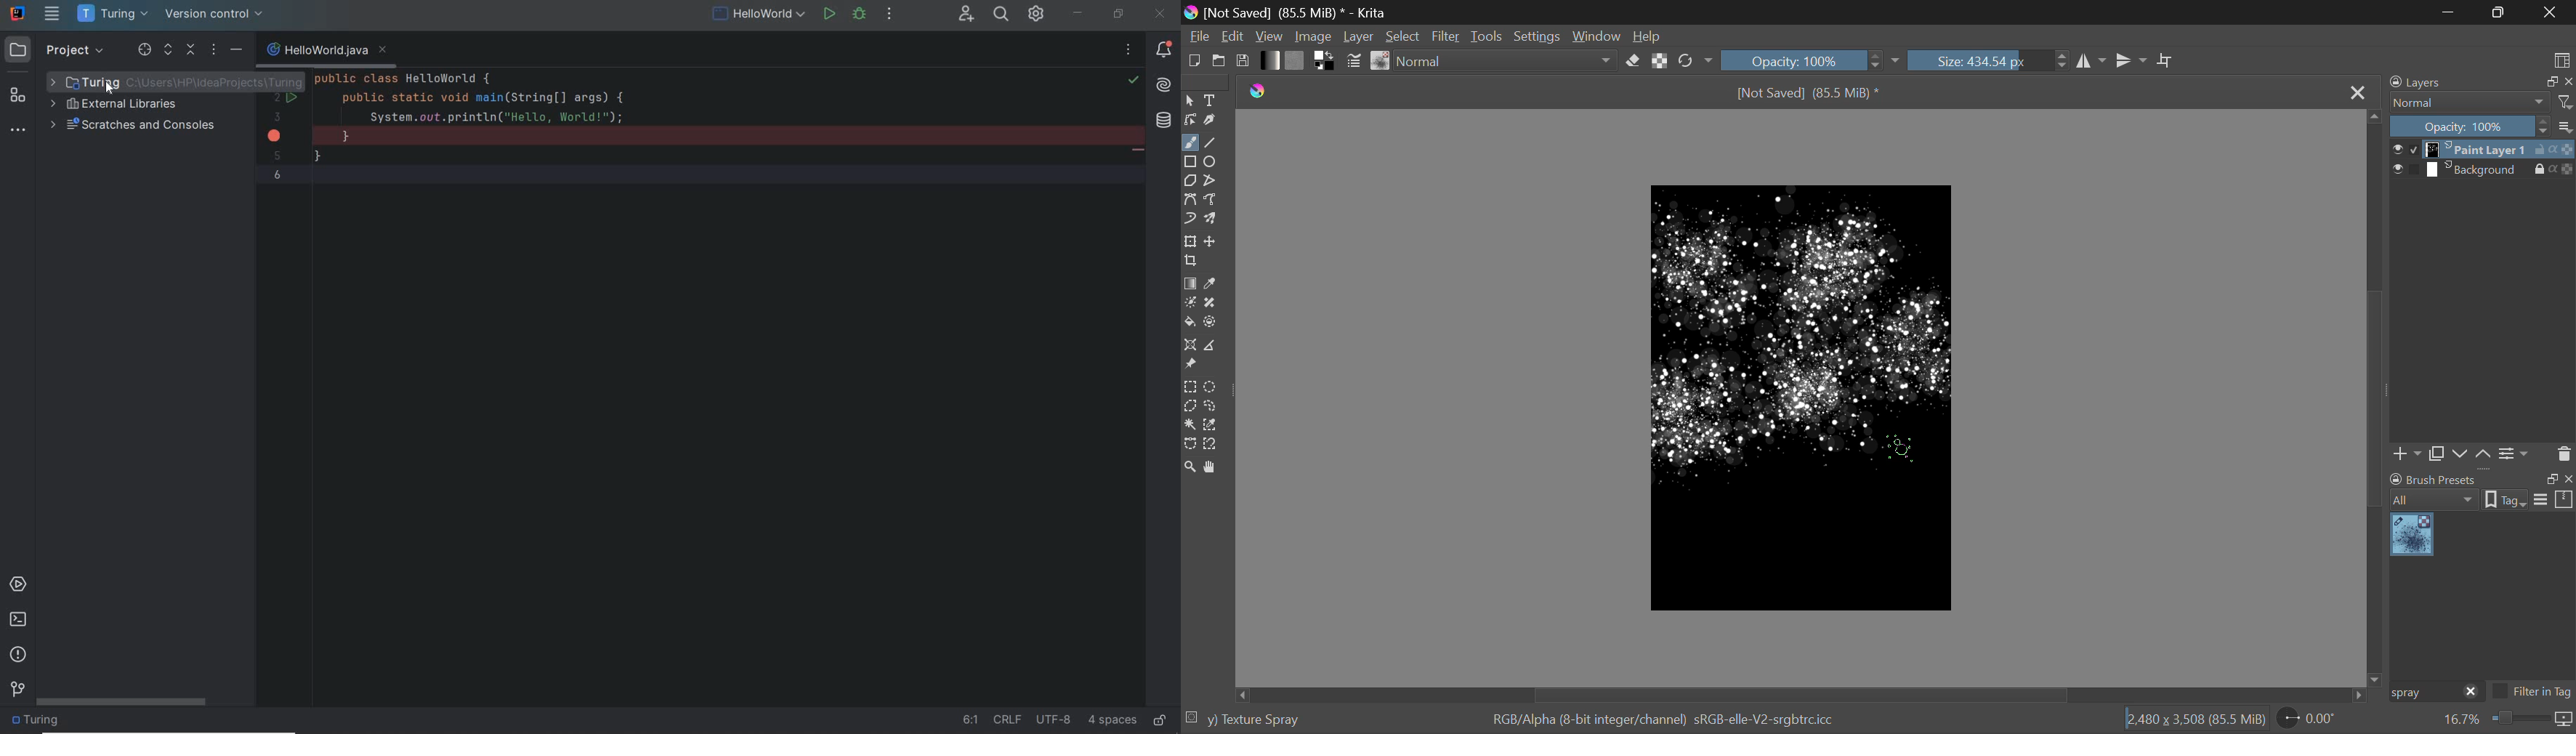 The width and height of the screenshot is (2576, 756). What do you see at coordinates (1647, 33) in the screenshot?
I see `Help` at bounding box center [1647, 33].